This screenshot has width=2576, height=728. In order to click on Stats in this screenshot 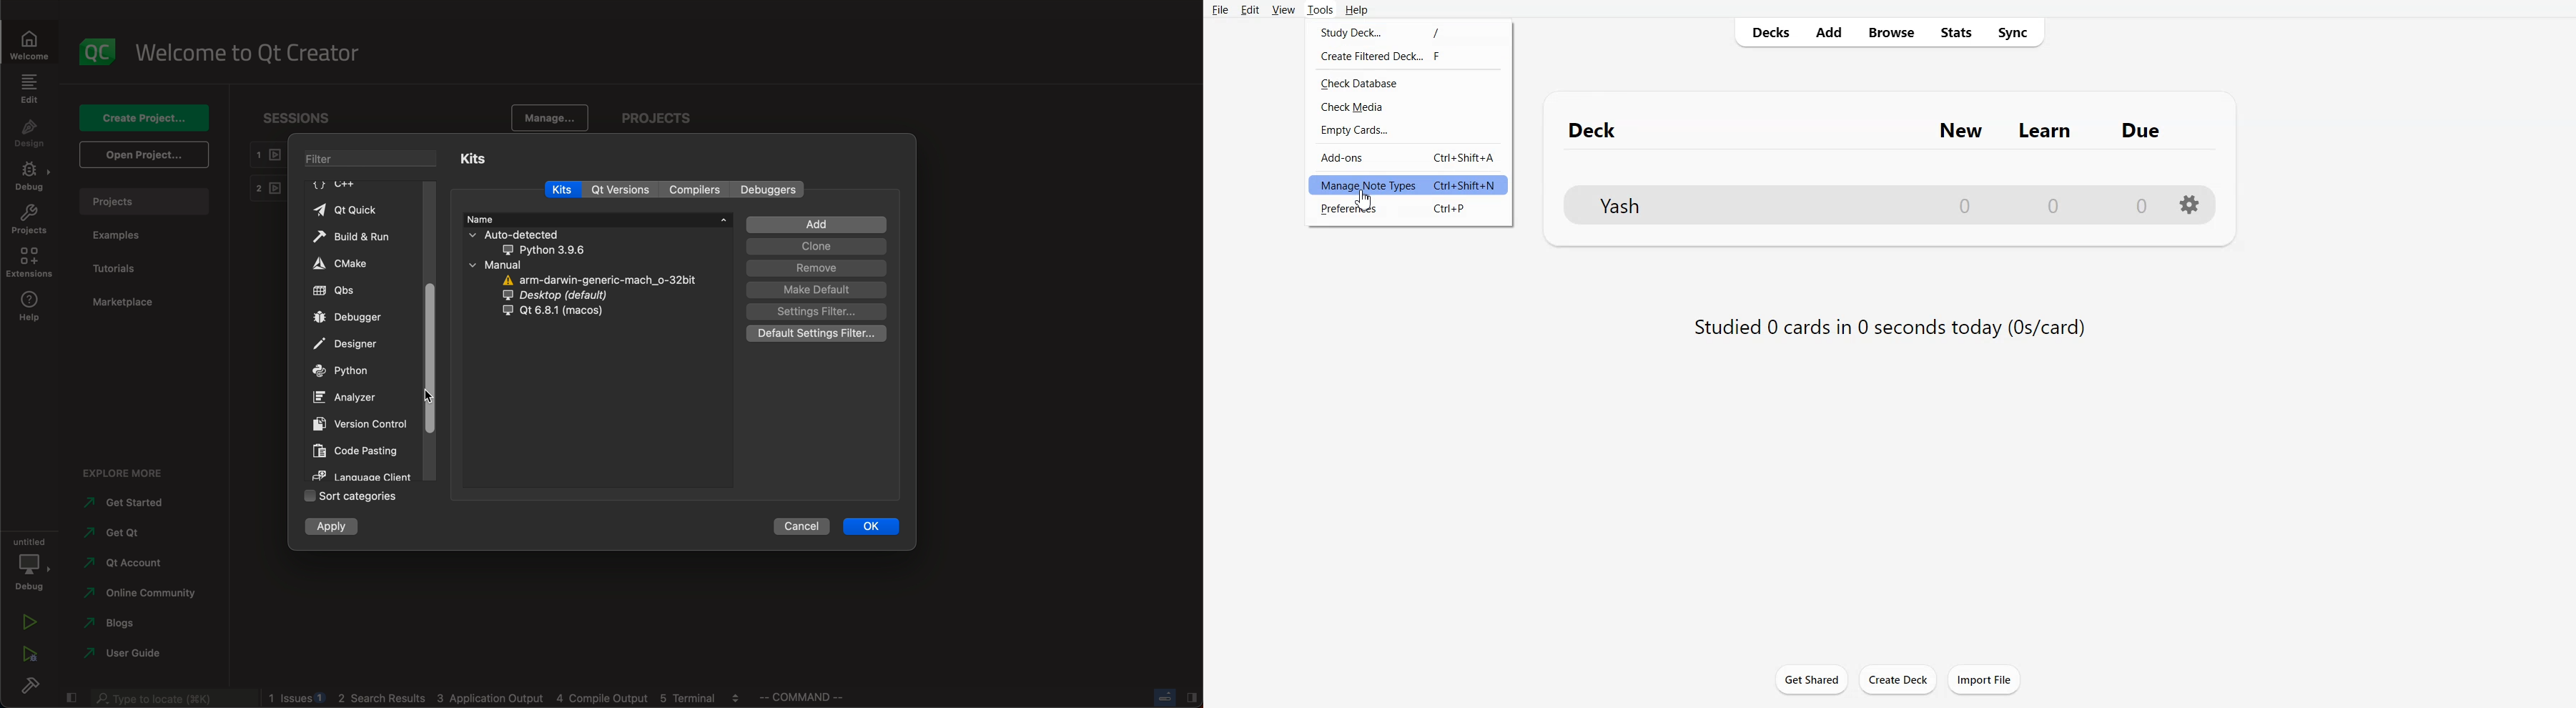, I will do `click(1954, 31)`.